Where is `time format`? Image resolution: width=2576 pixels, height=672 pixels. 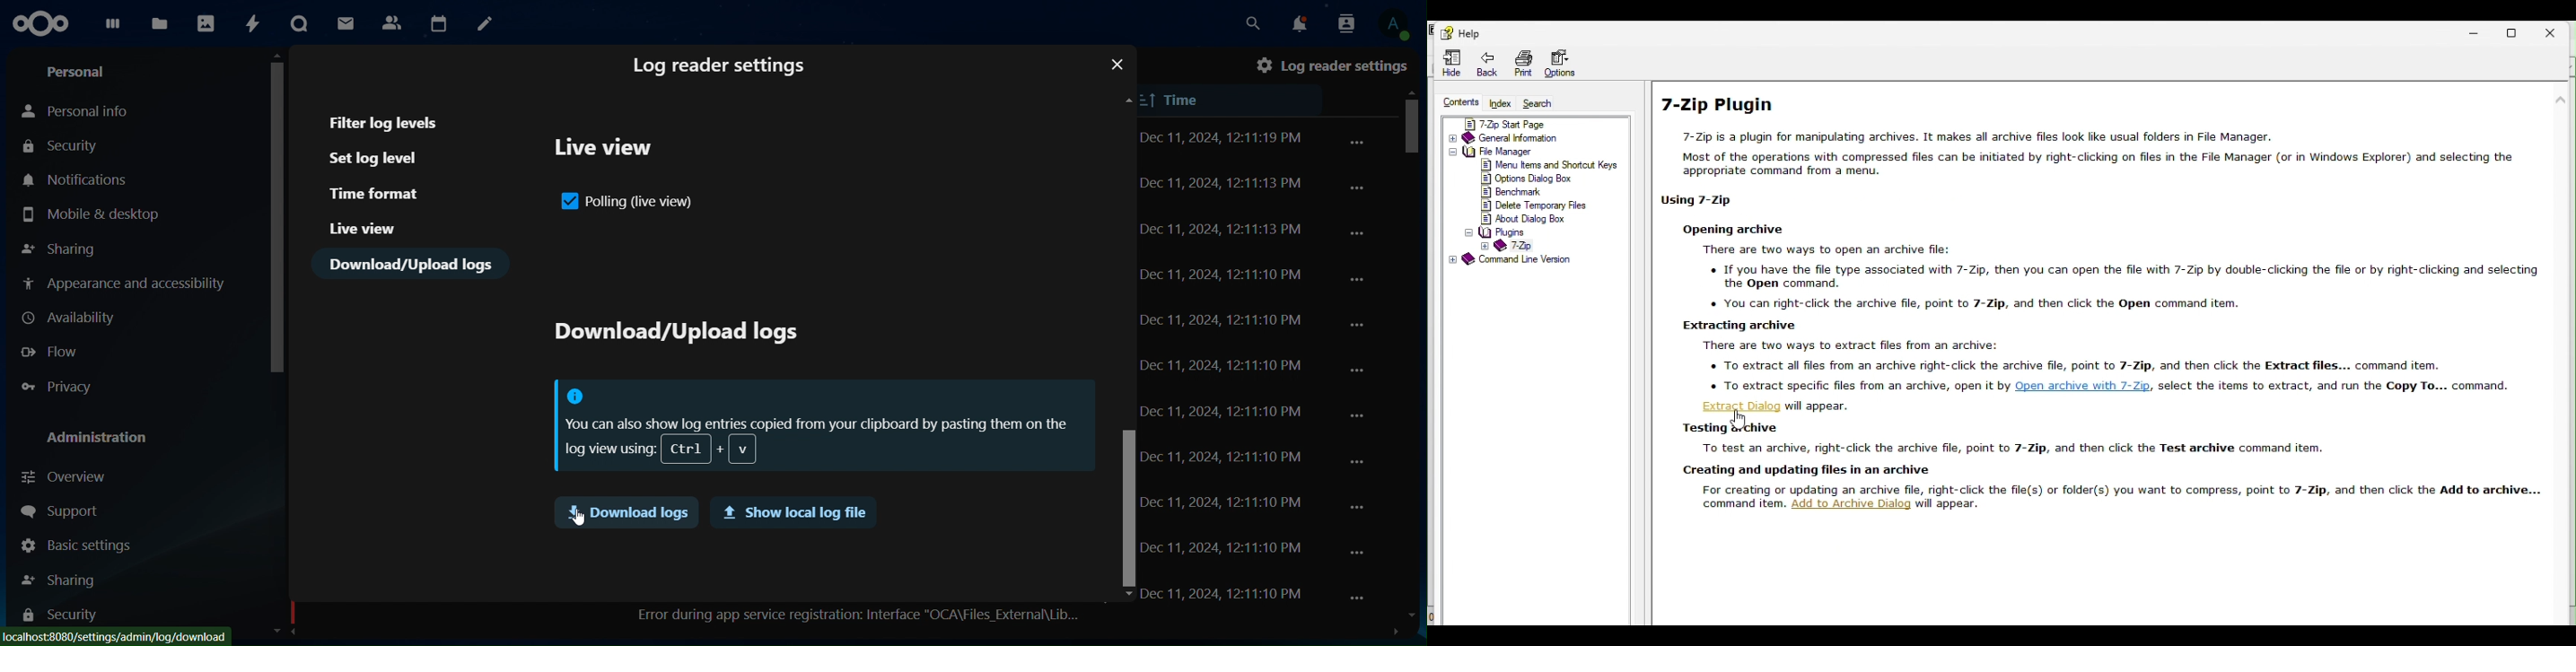
time format is located at coordinates (377, 194).